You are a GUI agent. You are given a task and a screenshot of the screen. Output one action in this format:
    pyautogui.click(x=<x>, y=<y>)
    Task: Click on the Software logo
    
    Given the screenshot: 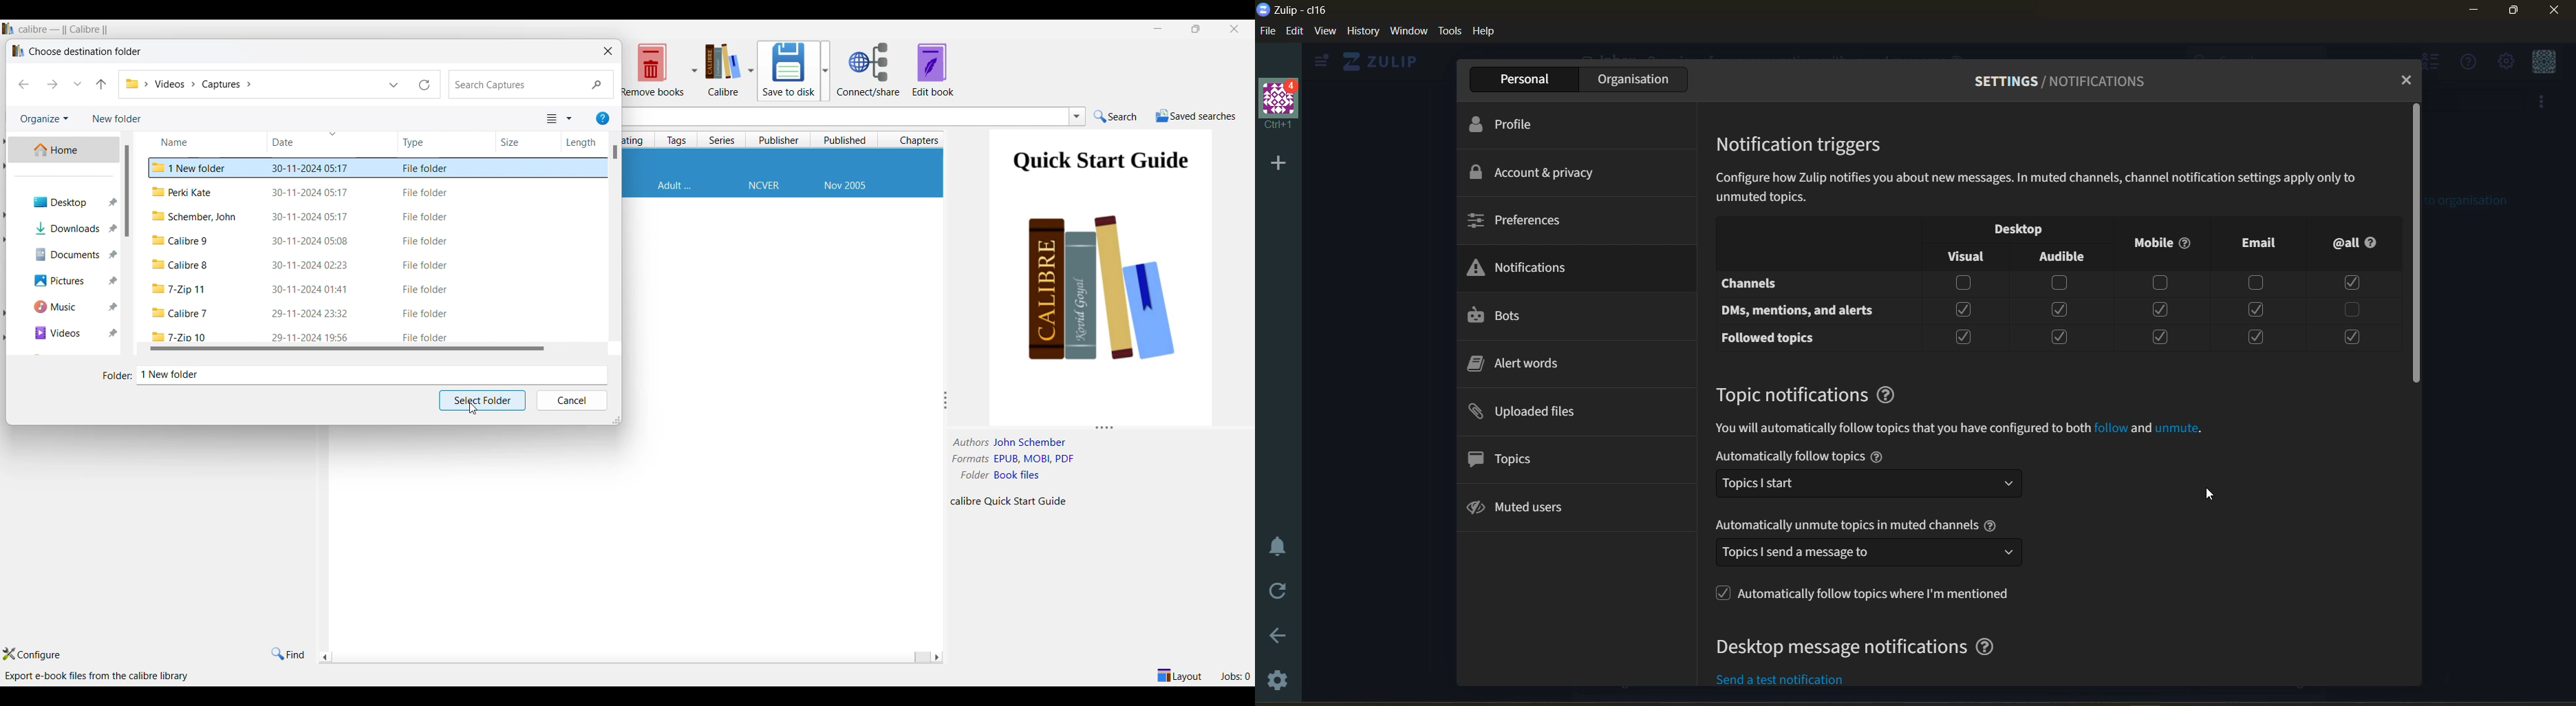 What is the action you would take?
    pyautogui.click(x=8, y=28)
    